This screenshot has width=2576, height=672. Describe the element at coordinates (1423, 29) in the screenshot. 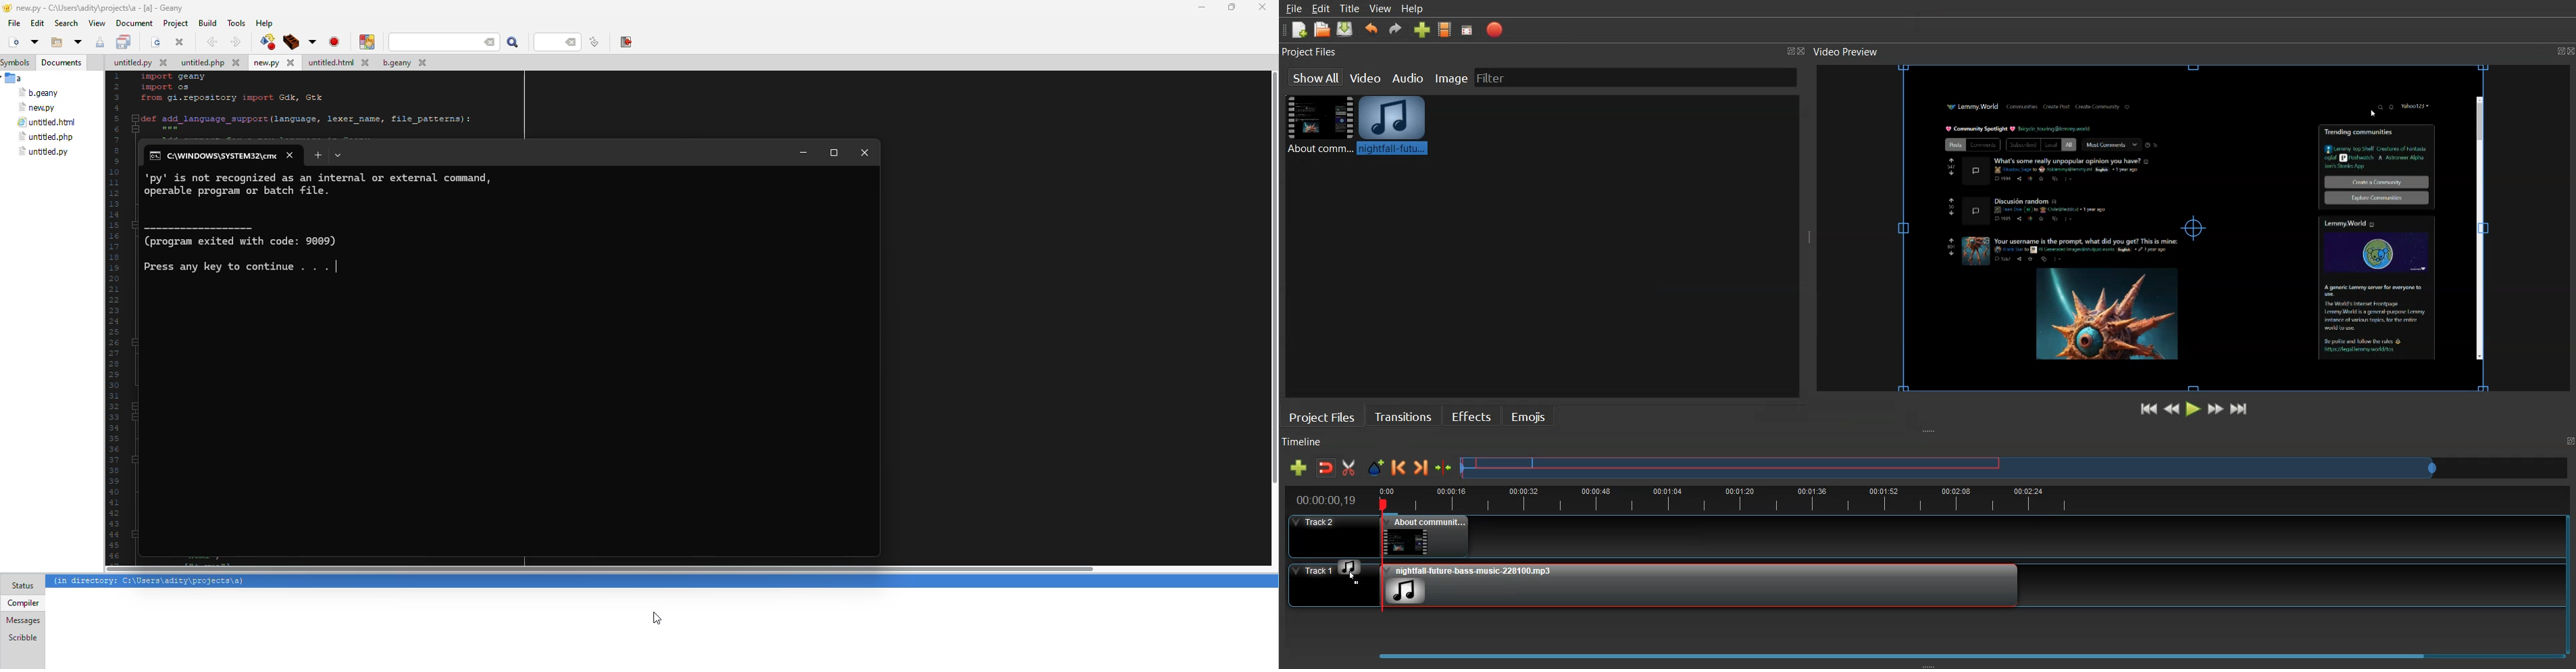

I see `Import file` at that location.